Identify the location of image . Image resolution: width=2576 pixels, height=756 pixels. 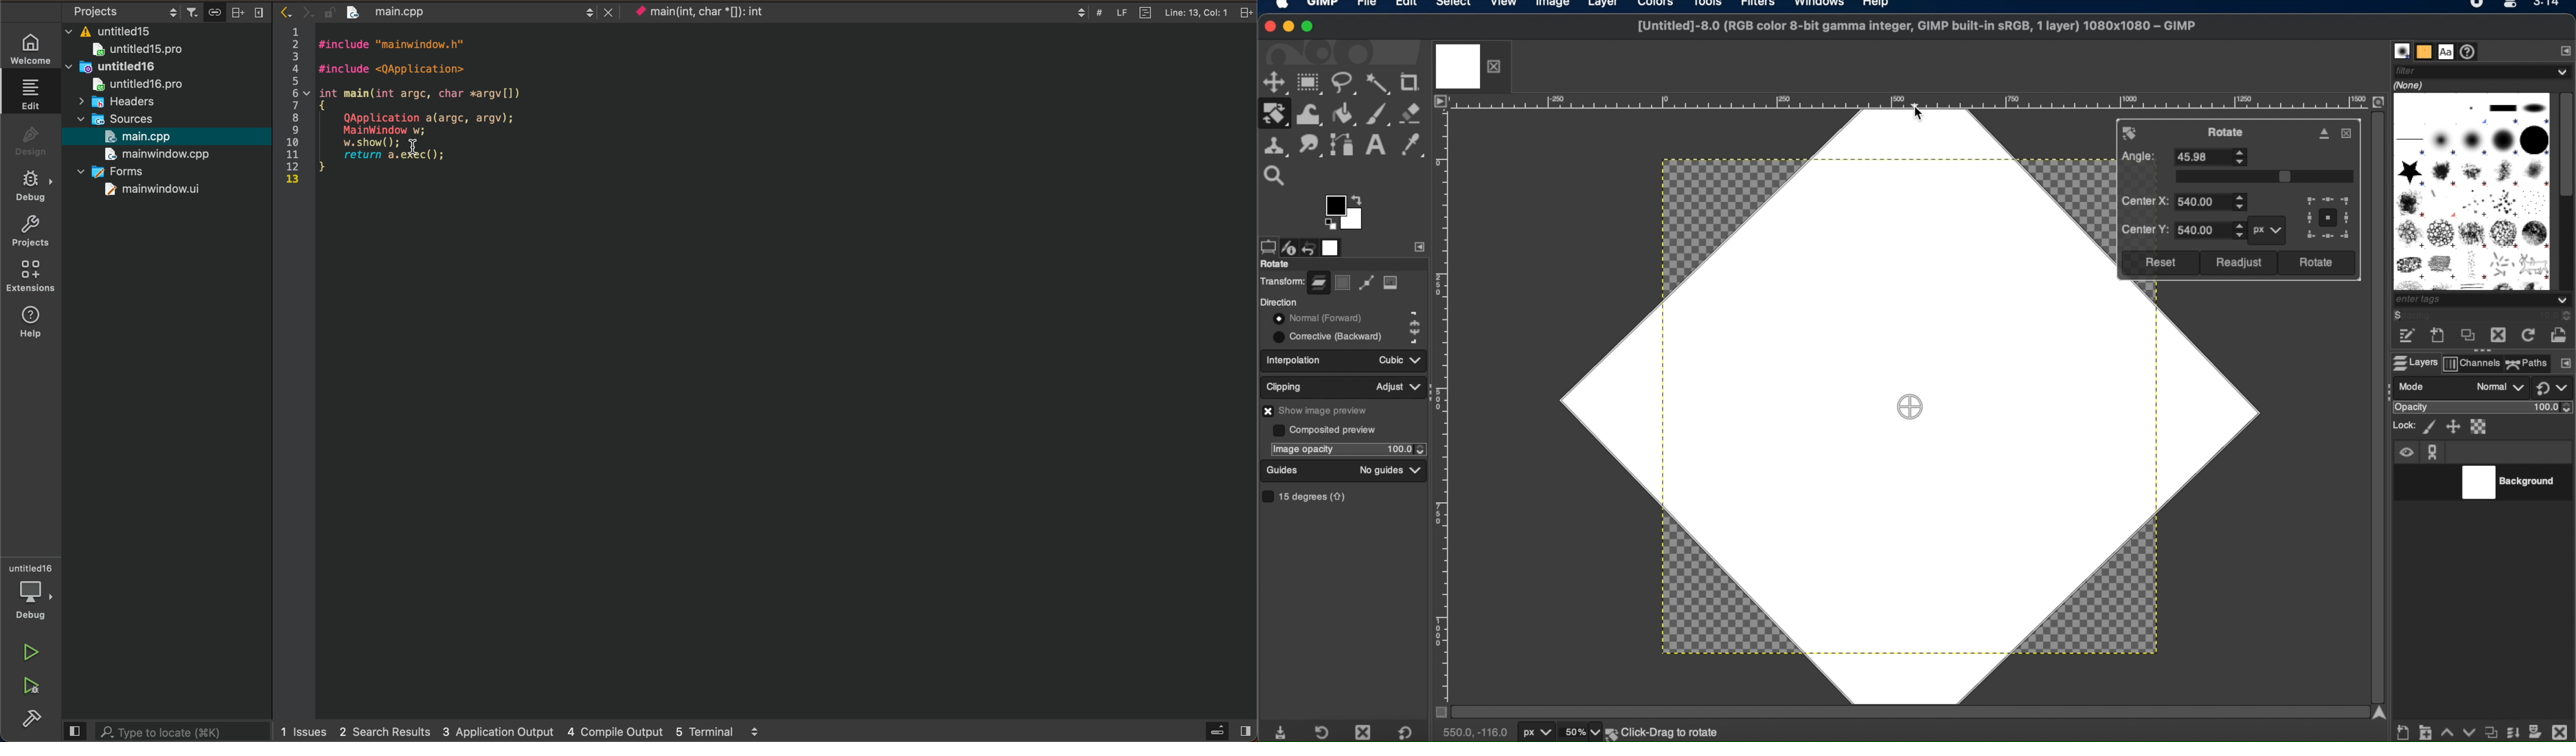
(1391, 283).